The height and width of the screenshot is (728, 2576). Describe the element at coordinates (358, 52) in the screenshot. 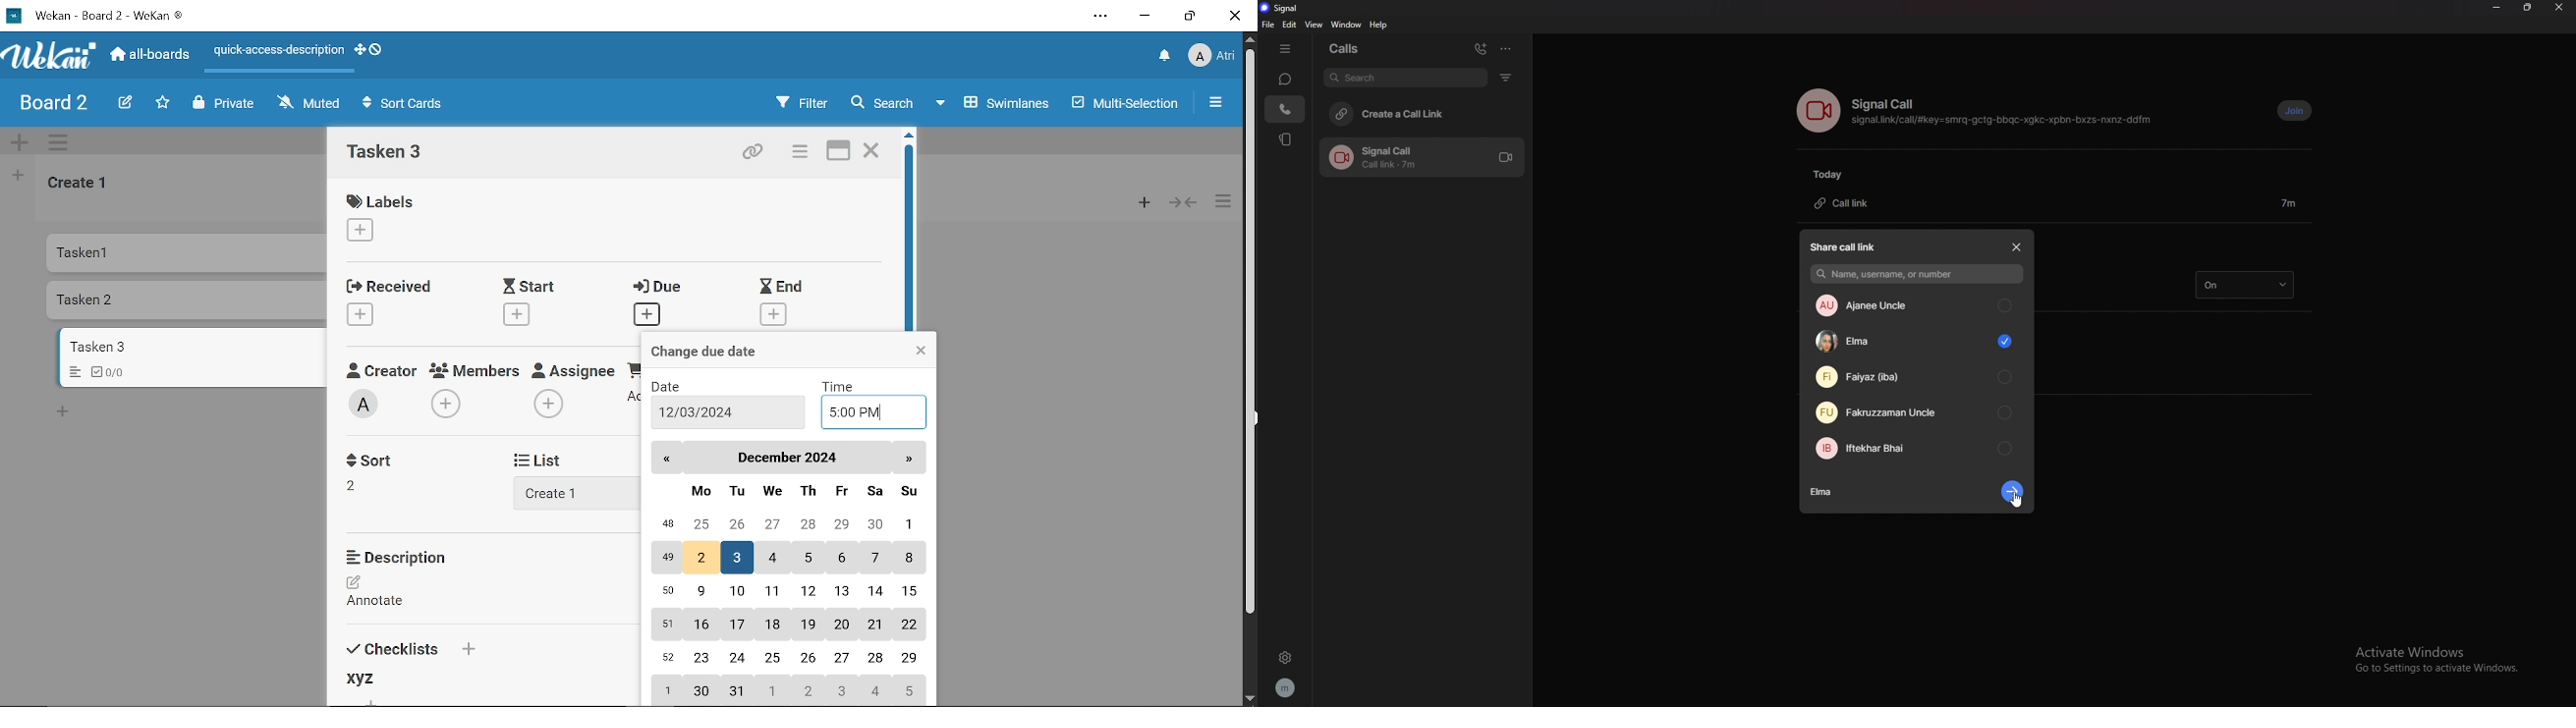

I see `show desktop drag handles` at that location.